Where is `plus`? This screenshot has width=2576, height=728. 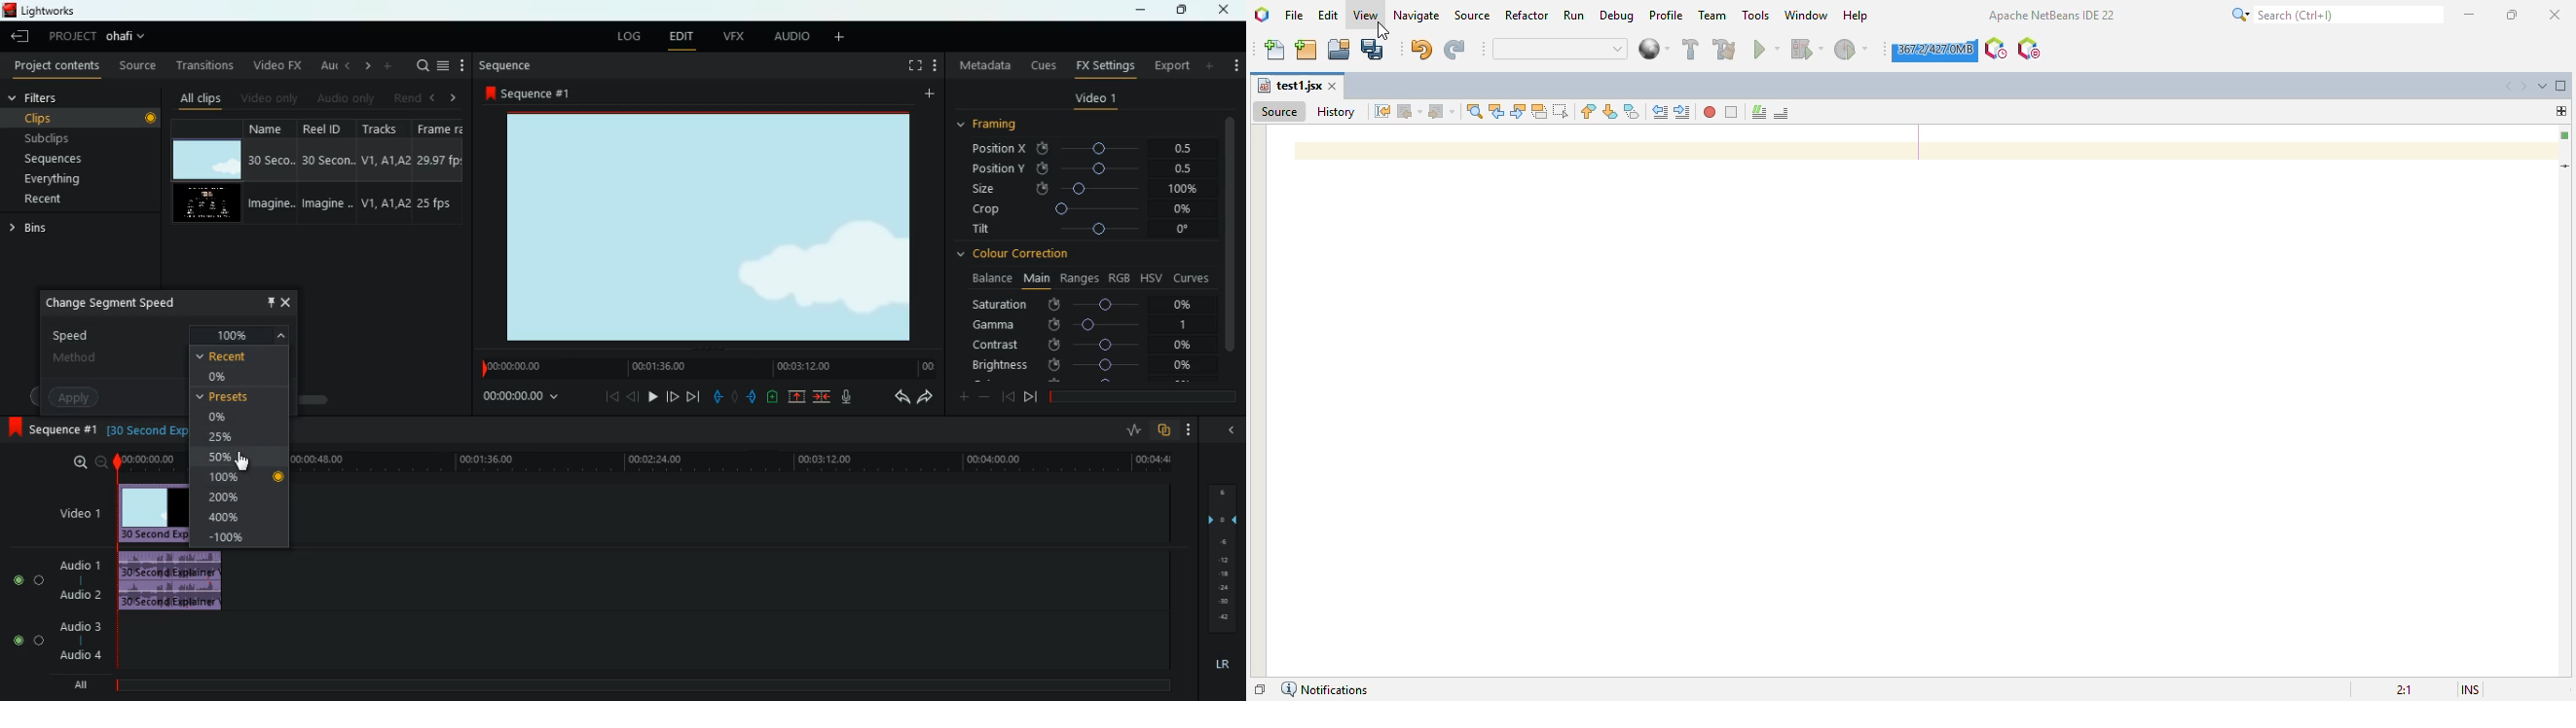
plus is located at coordinates (959, 395).